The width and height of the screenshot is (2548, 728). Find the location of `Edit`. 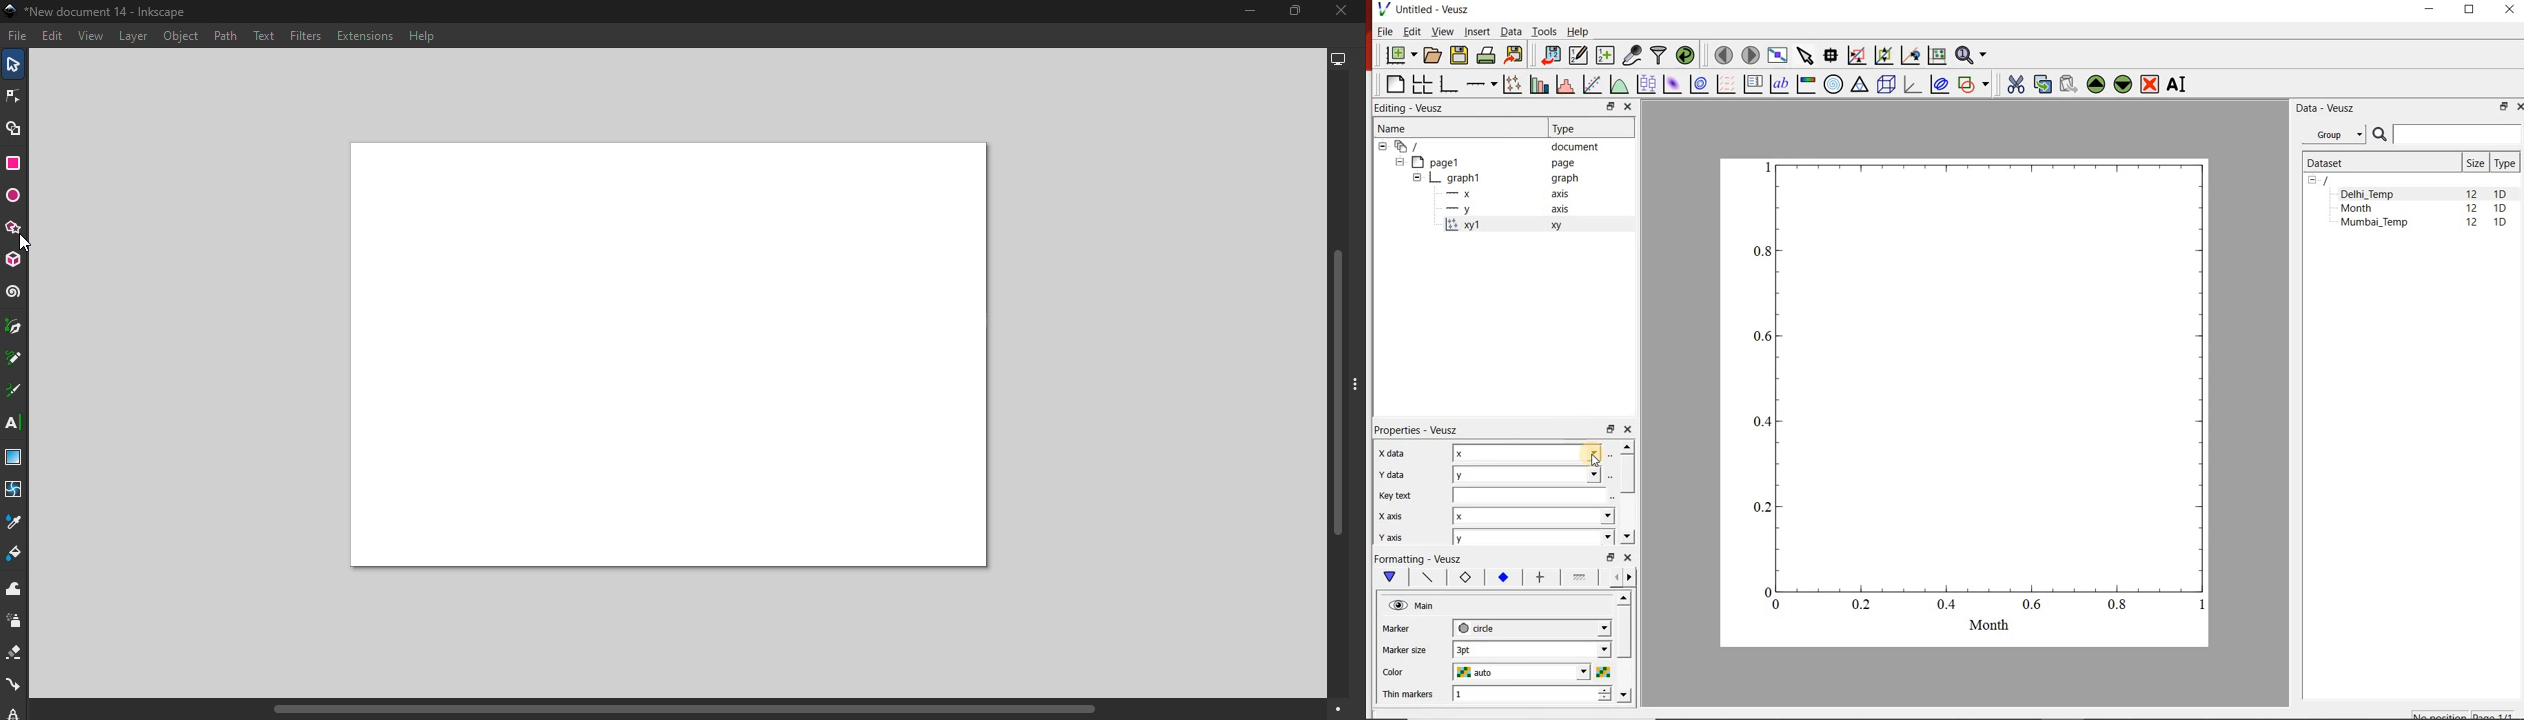

Edit is located at coordinates (52, 37).